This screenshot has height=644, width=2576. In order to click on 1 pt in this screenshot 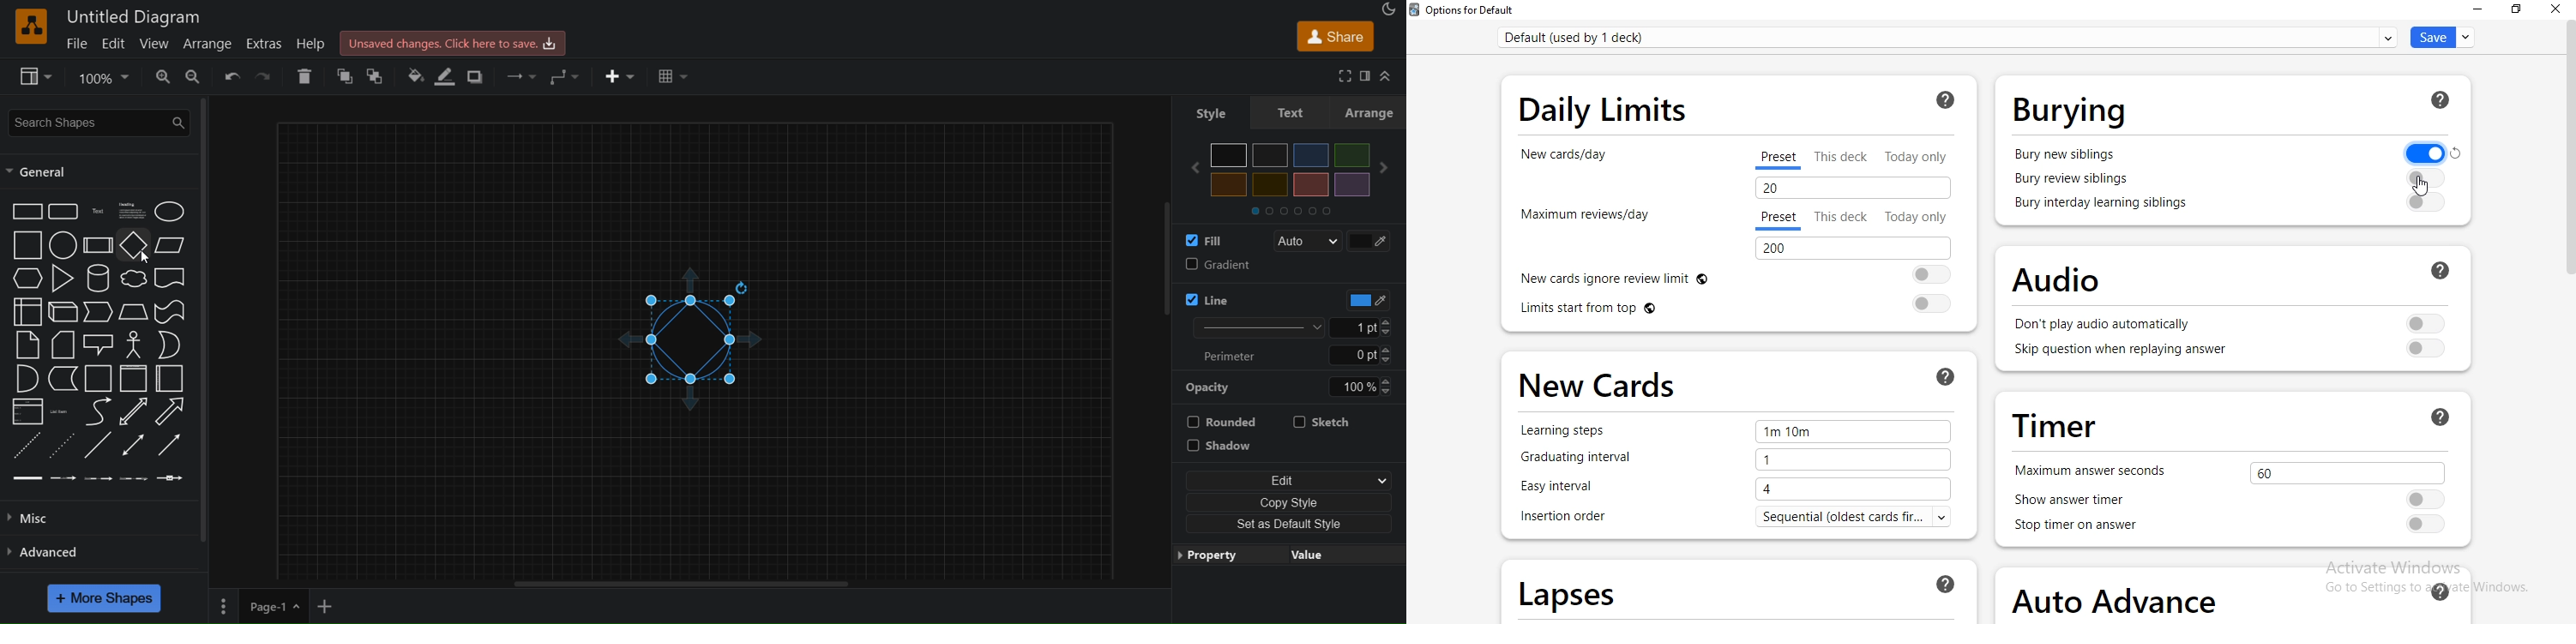, I will do `click(1371, 327)`.